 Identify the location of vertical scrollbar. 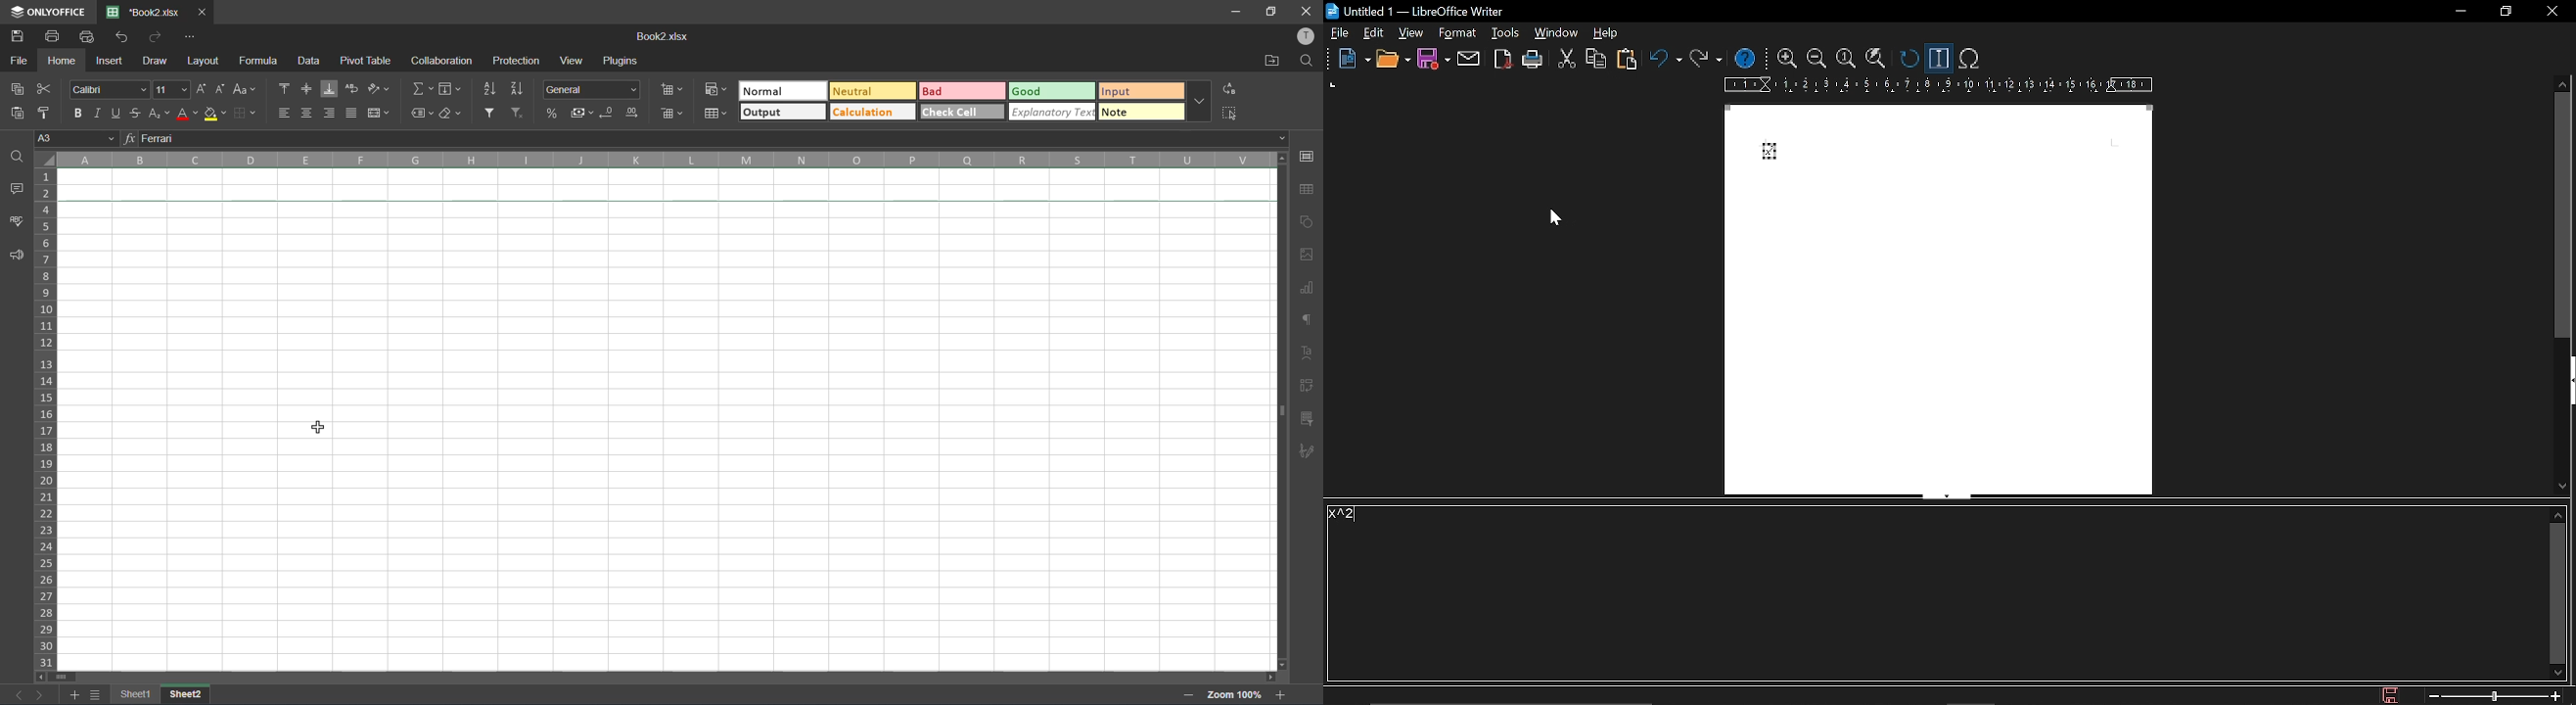
(2564, 217).